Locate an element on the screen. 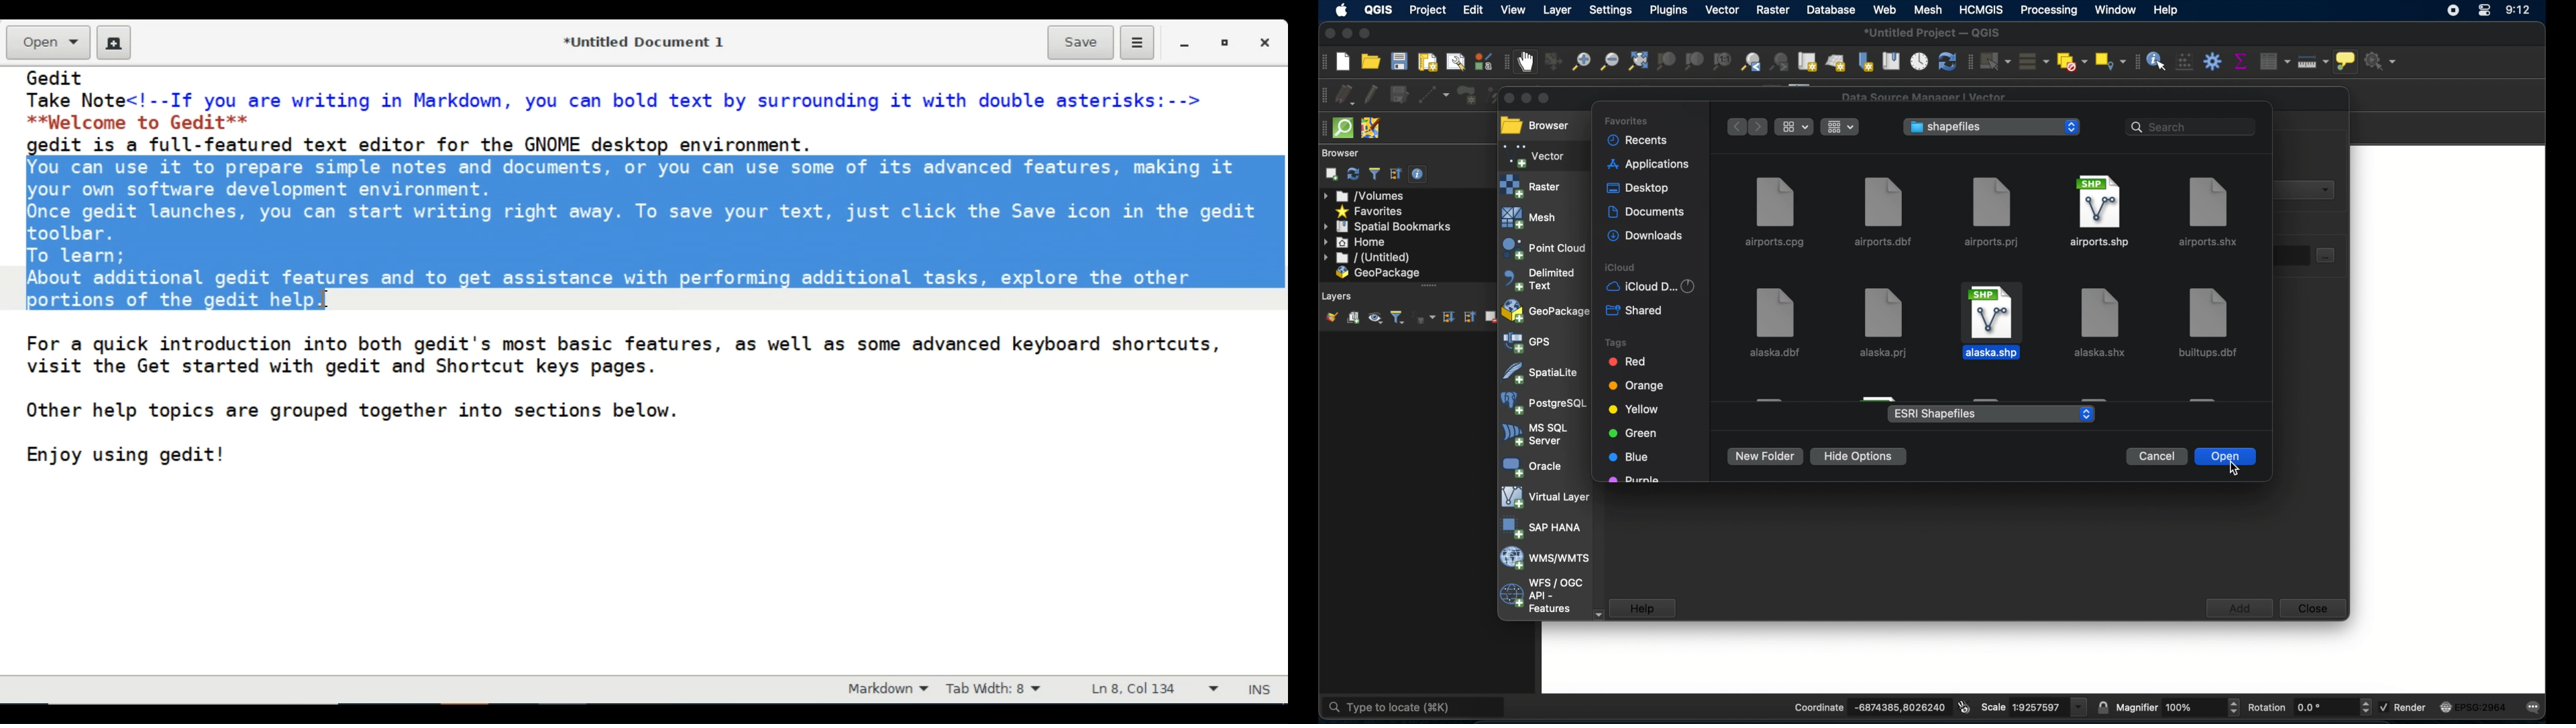  Tab Width is located at coordinates (1003, 690).